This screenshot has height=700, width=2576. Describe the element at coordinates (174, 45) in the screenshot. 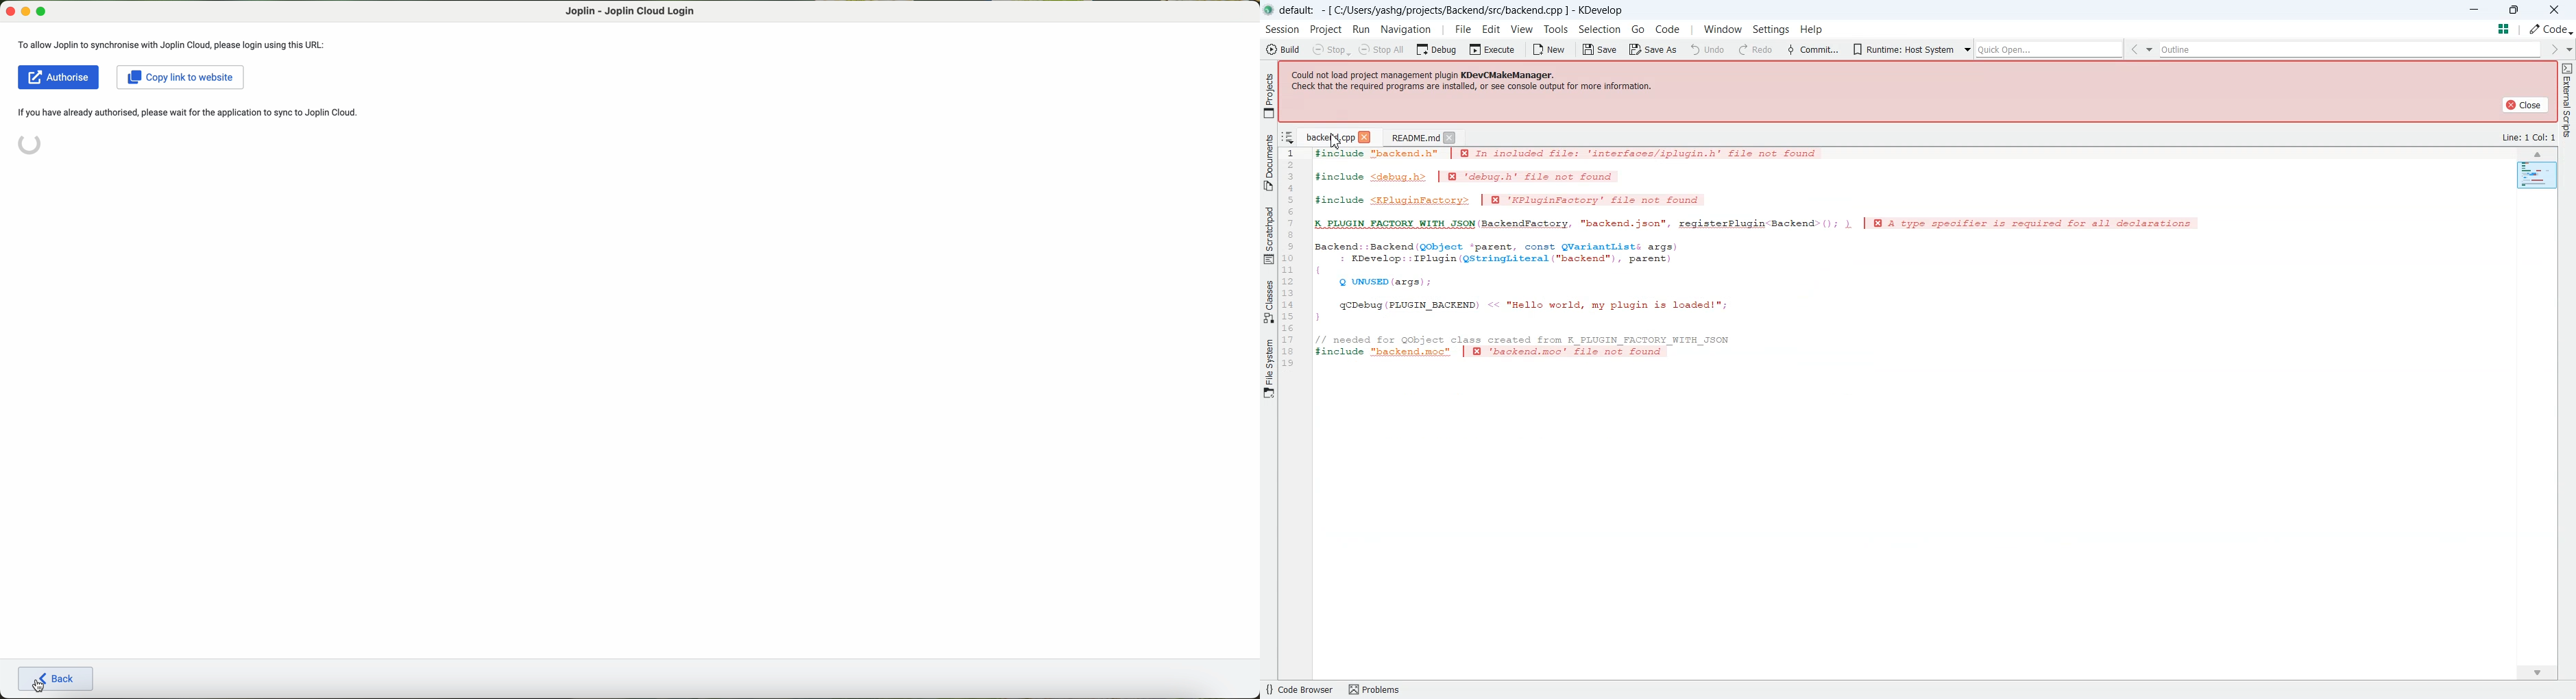

I see `To allow Joplin to synchronise with Joplin Cloud, please login using this URL:` at that location.